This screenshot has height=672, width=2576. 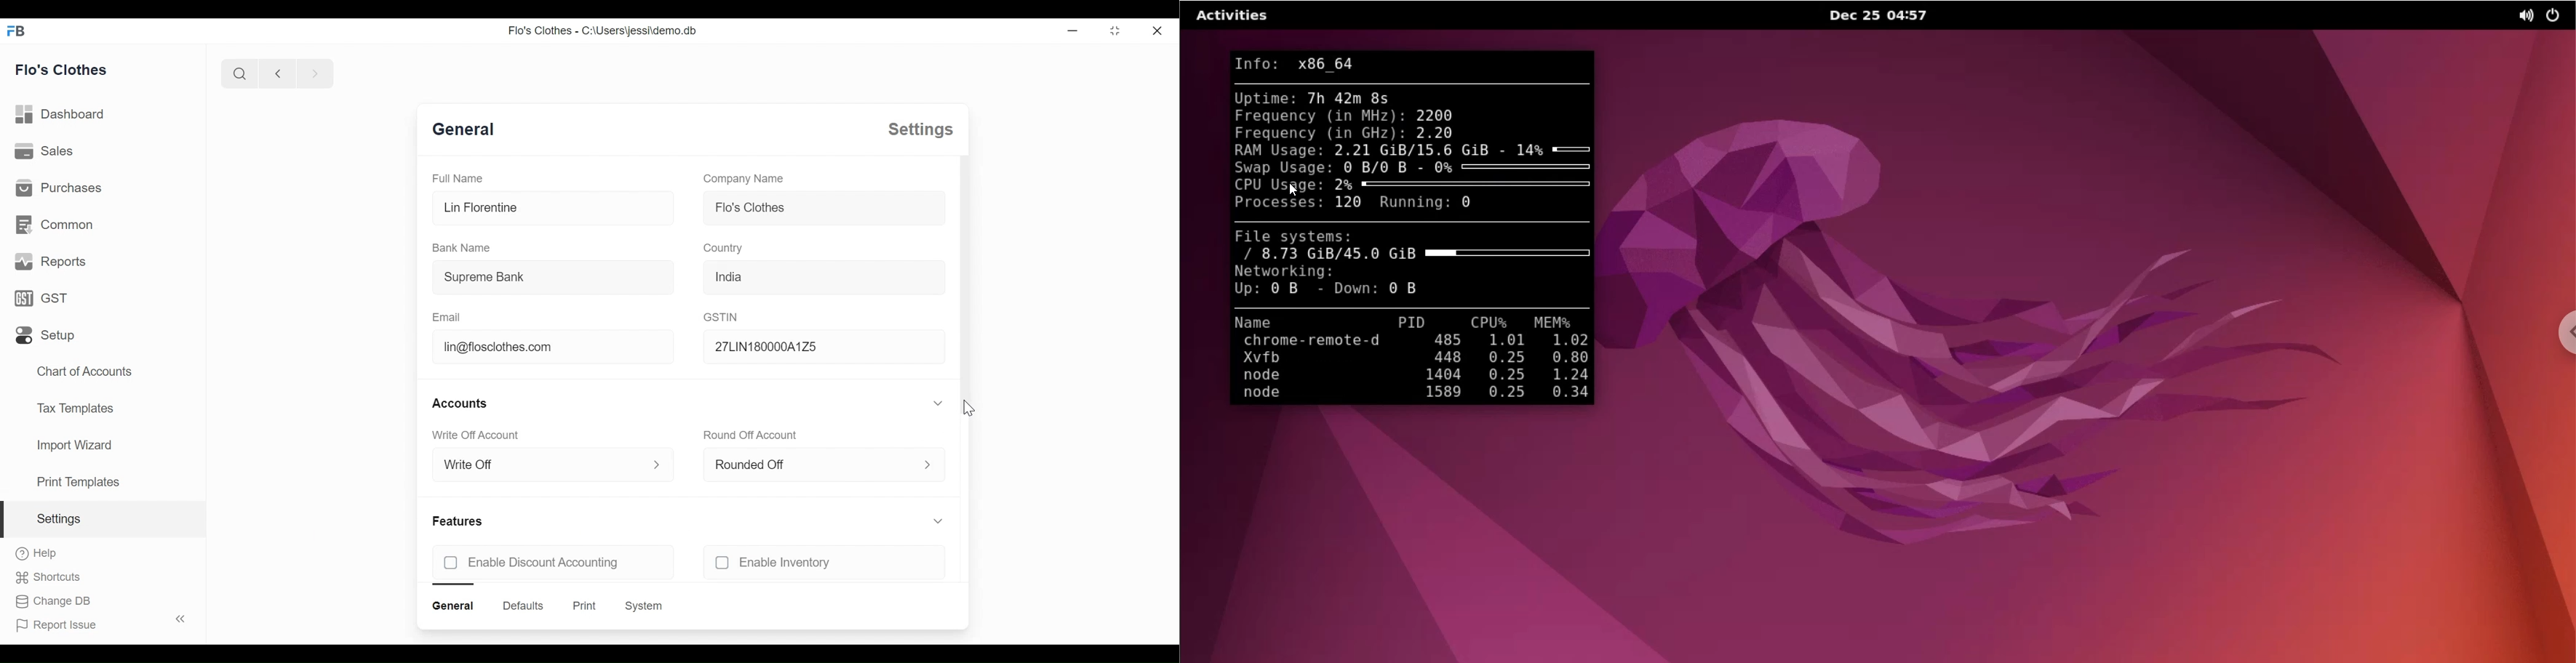 What do you see at coordinates (551, 278) in the screenshot?
I see `Supreme Bank` at bounding box center [551, 278].